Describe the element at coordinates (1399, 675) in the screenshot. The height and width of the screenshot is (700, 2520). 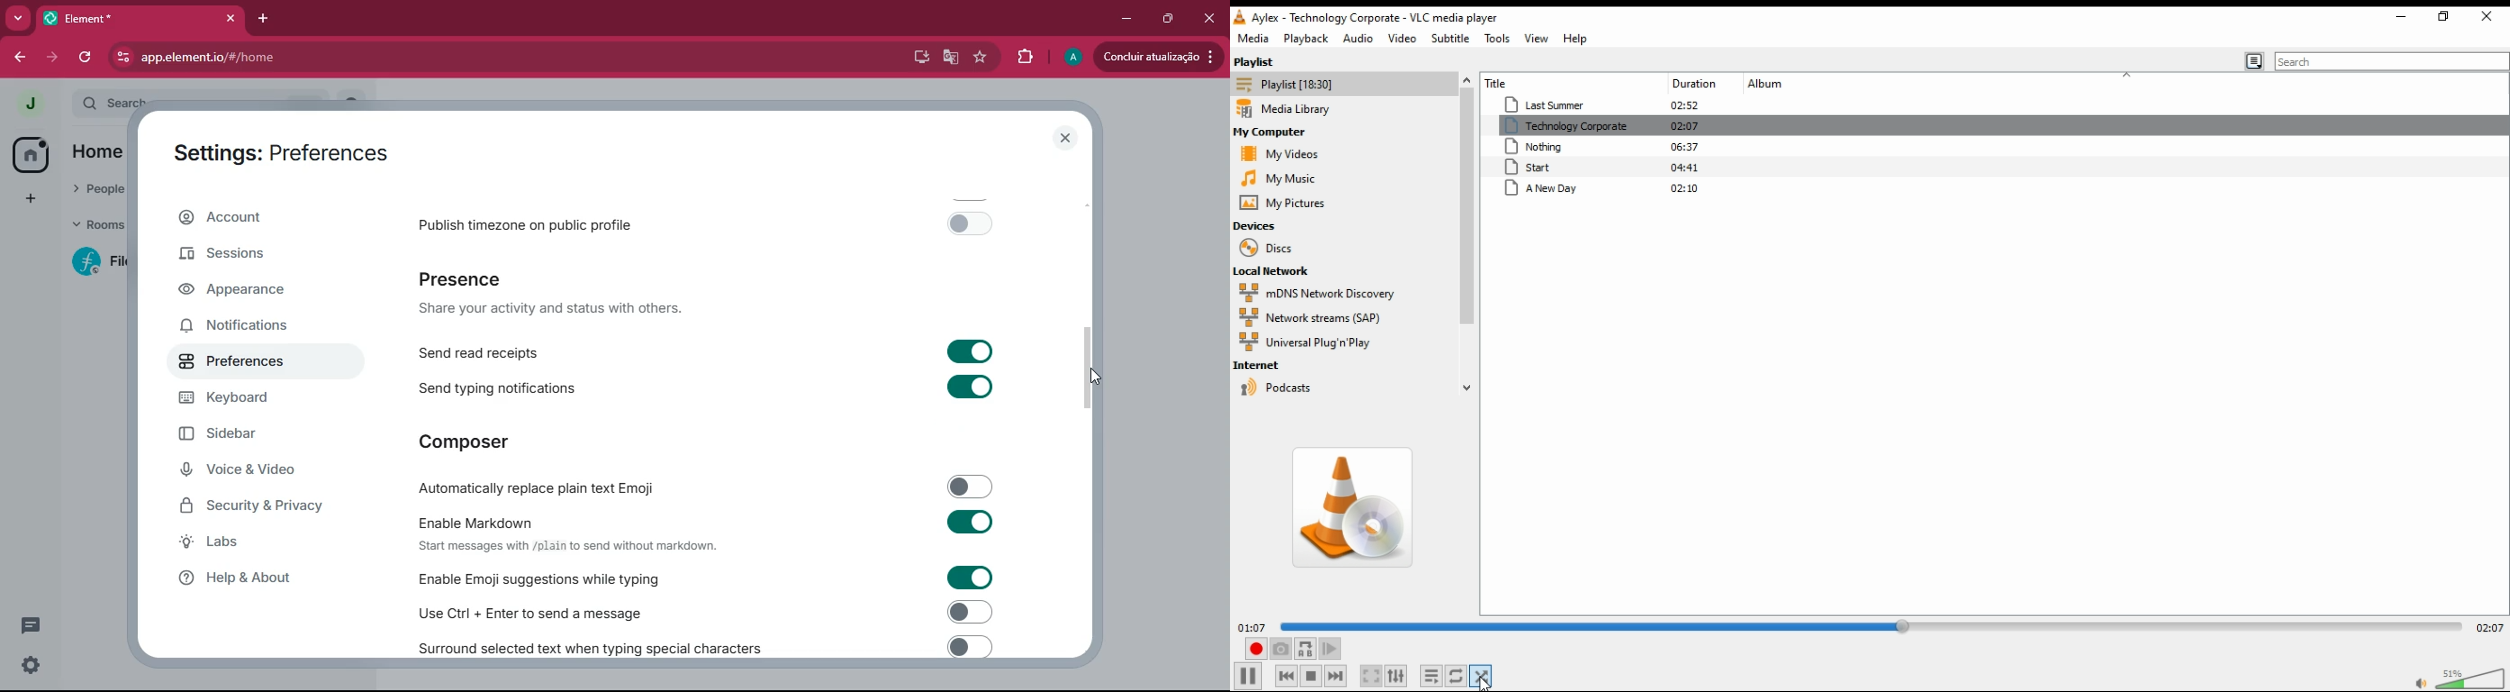
I see `show extended settings` at that location.